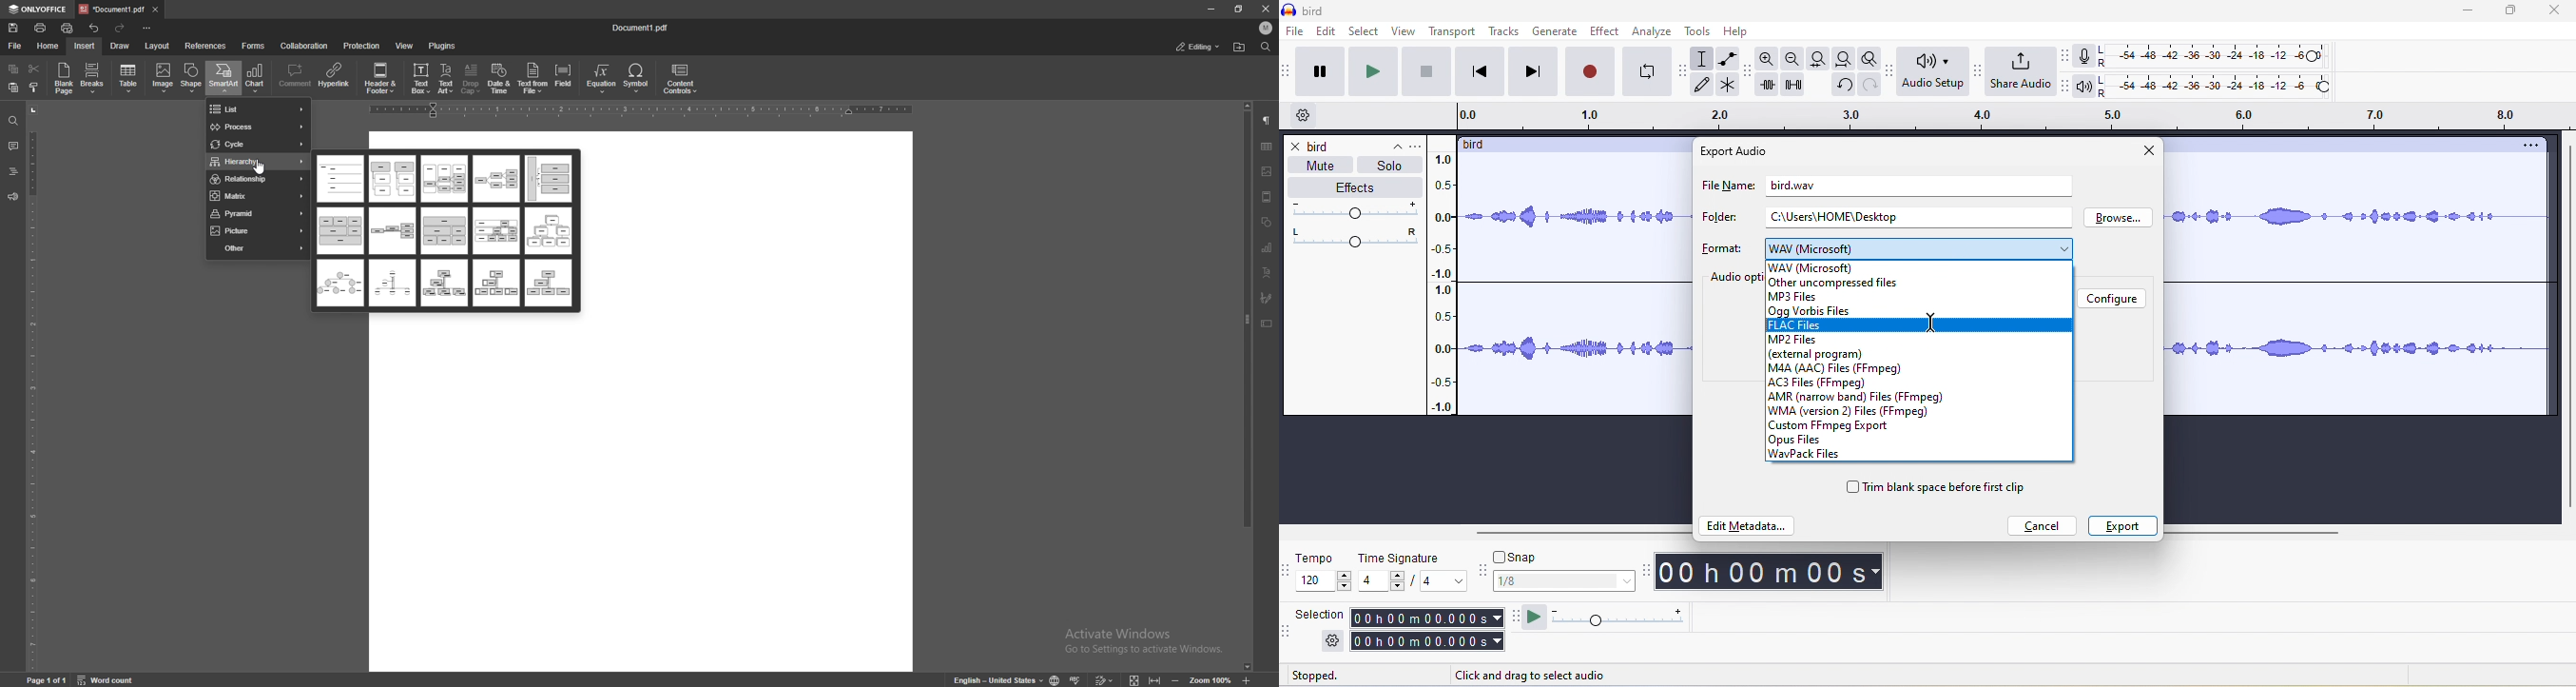 This screenshot has height=700, width=2576. What do you see at coordinates (1864, 61) in the screenshot?
I see `zoom toggle` at bounding box center [1864, 61].